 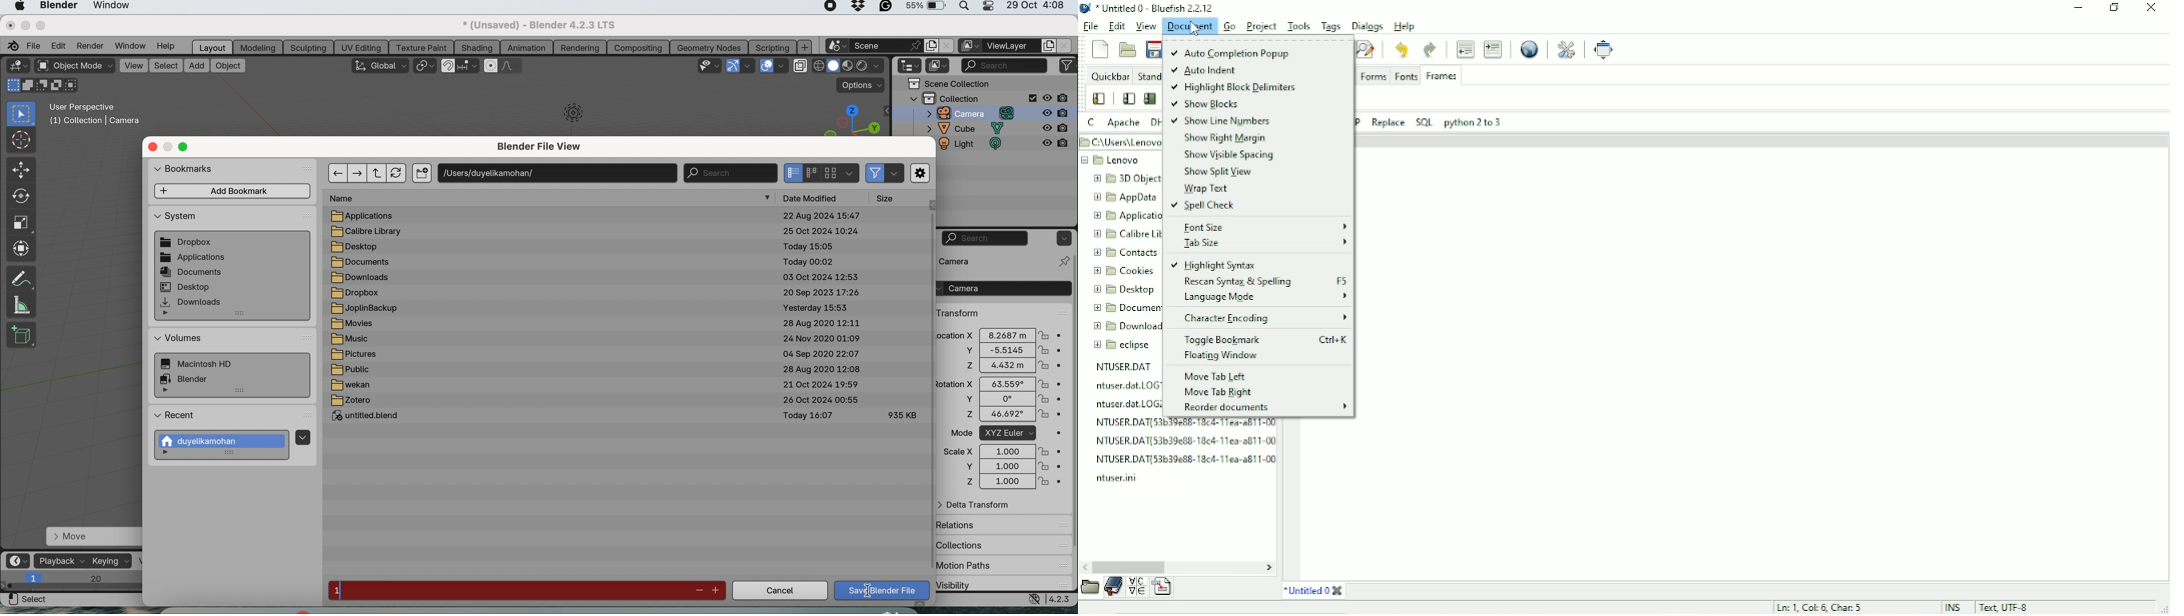 What do you see at coordinates (337, 172) in the screenshot?
I see `previous folder` at bounding box center [337, 172].